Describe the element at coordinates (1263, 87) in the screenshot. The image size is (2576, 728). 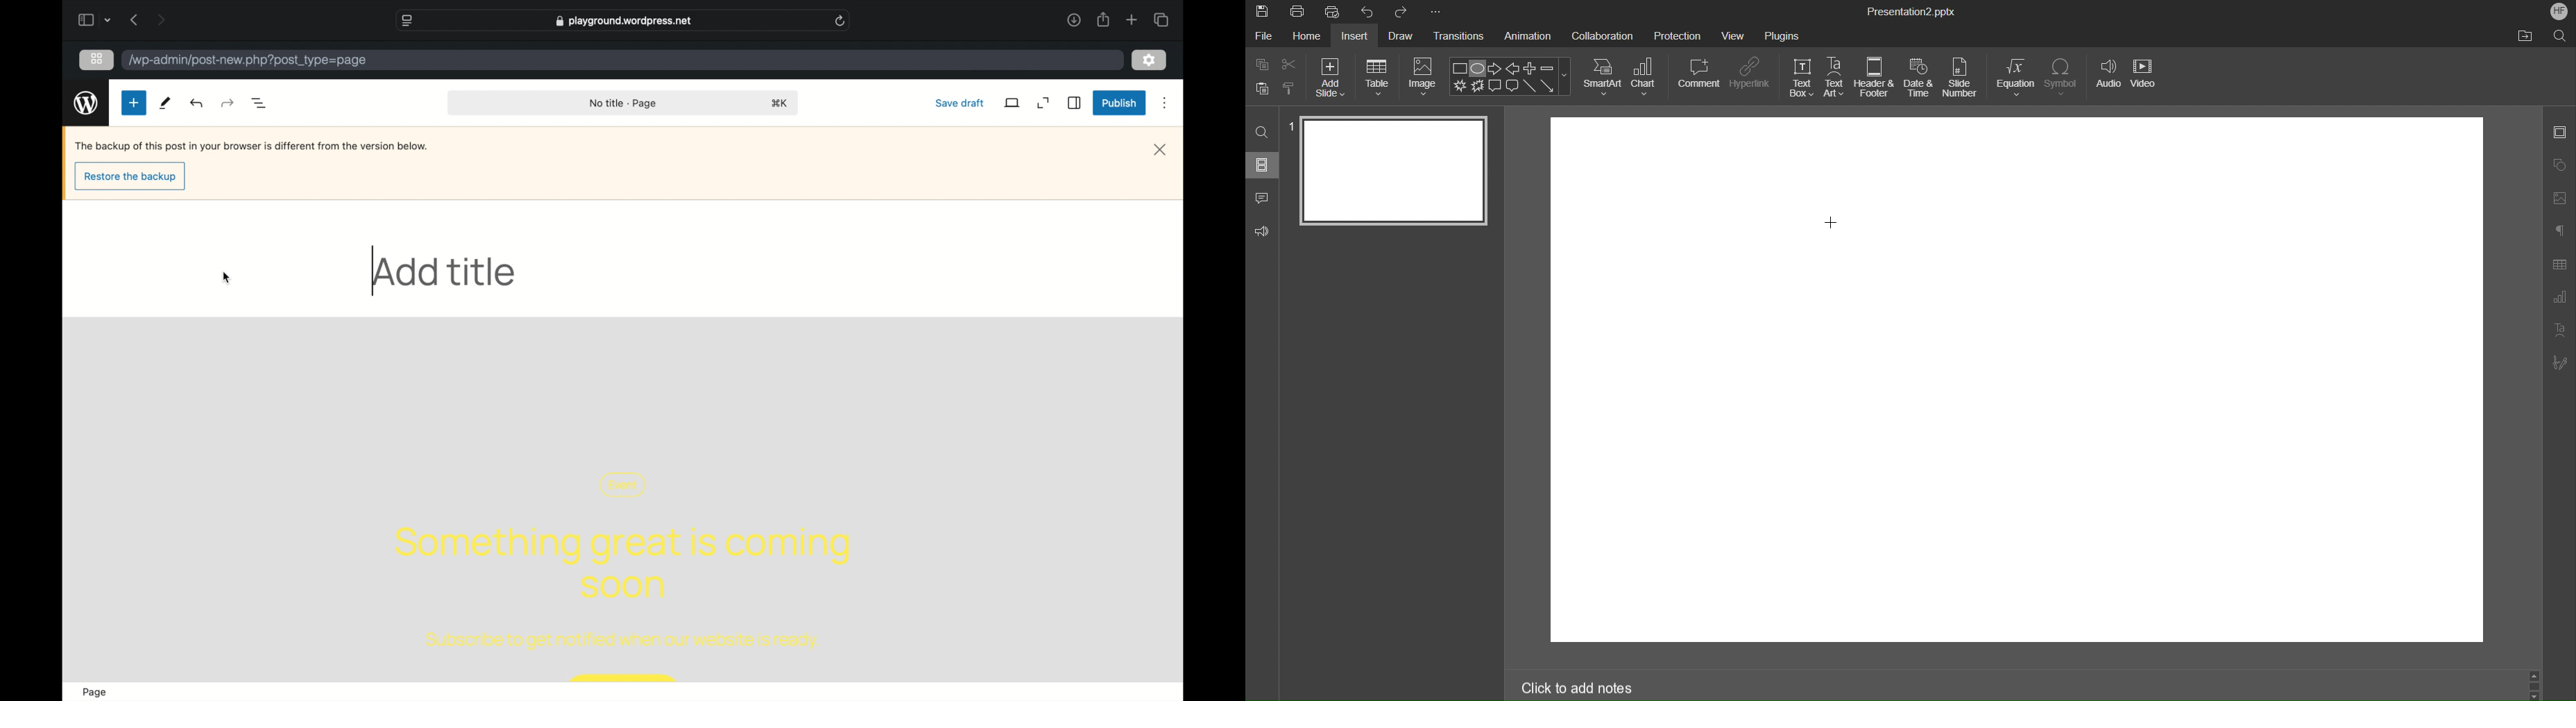
I see `` at that location.